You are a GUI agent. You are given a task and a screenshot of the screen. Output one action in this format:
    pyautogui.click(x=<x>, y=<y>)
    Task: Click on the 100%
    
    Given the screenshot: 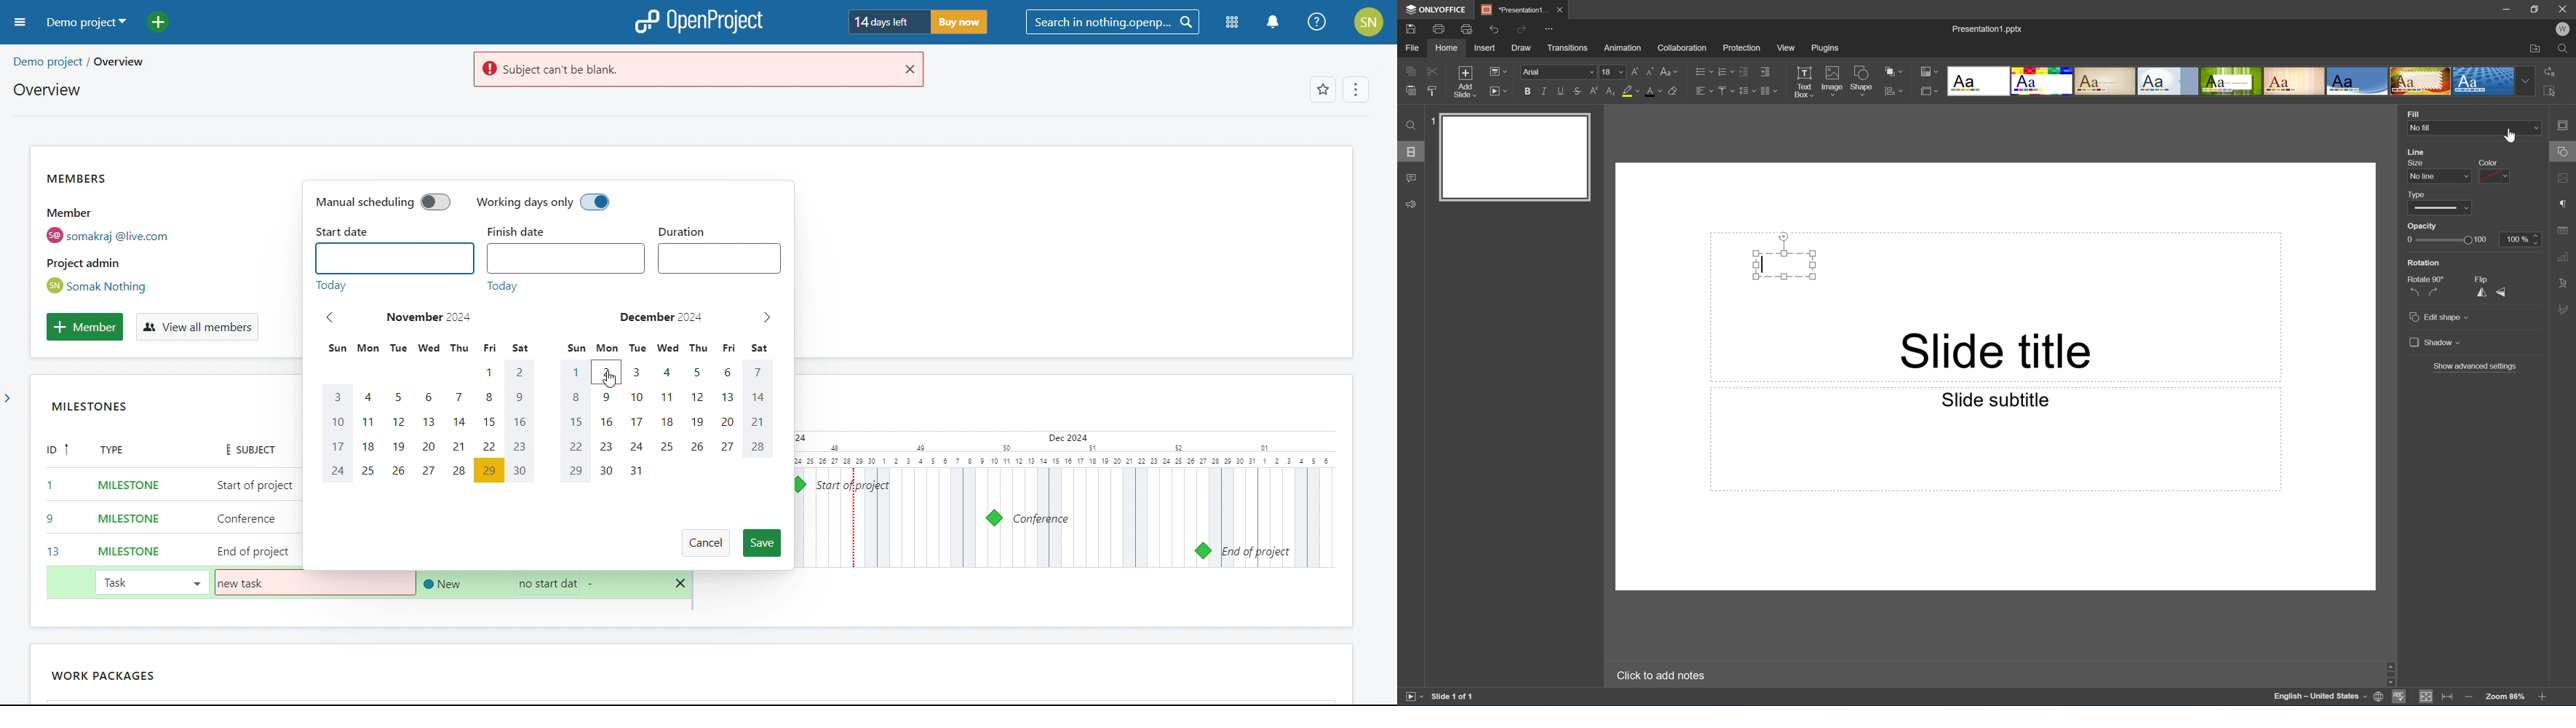 What is the action you would take?
    pyautogui.click(x=2523, y=239)
    